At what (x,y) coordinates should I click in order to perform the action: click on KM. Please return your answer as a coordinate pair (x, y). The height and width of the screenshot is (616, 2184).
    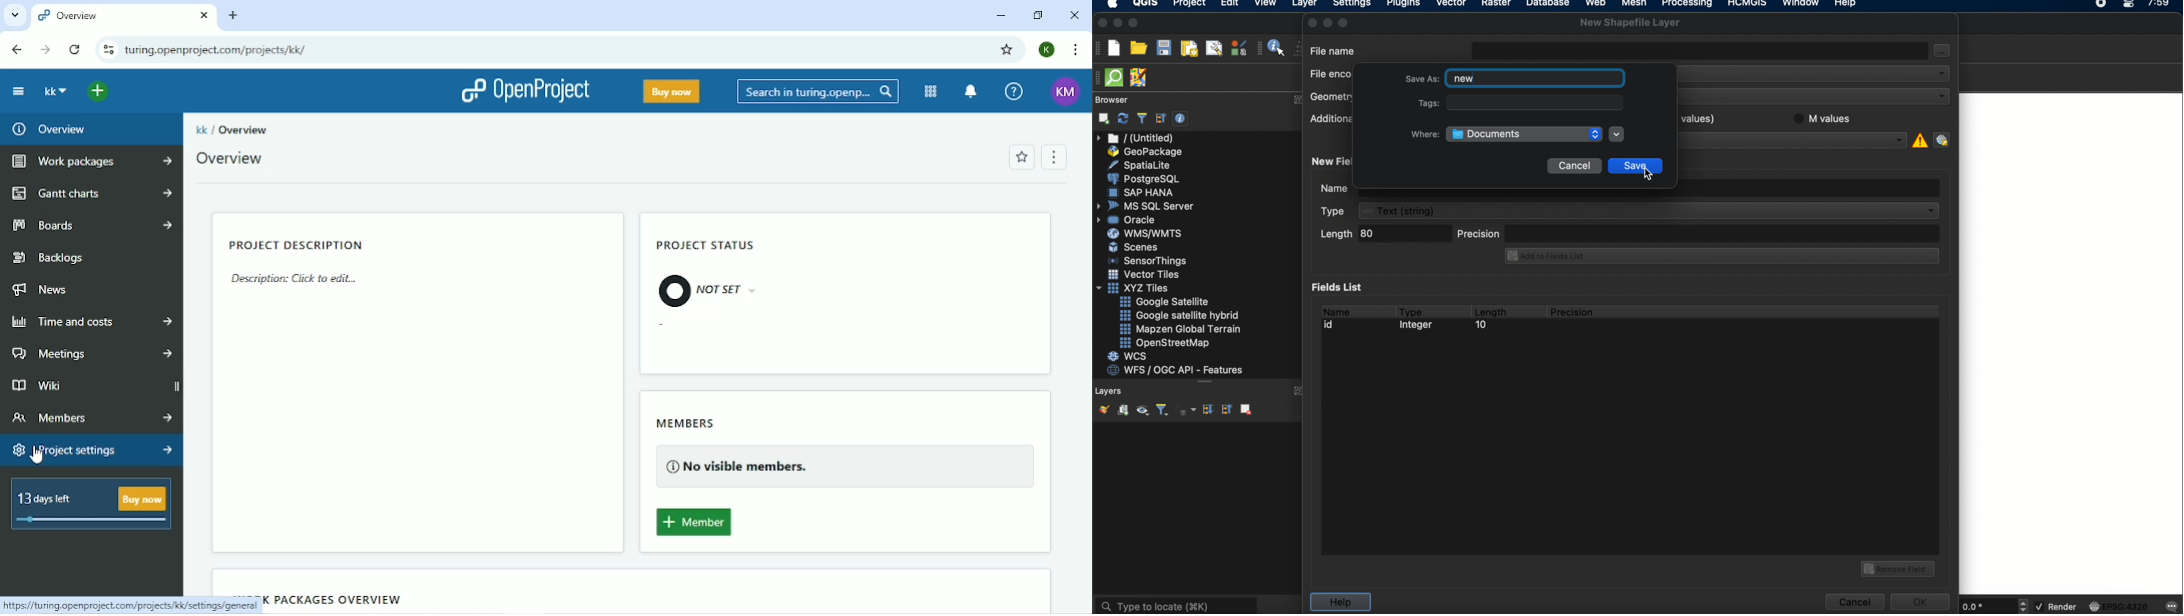
    Looking at the image, I should click on (1066, 92).